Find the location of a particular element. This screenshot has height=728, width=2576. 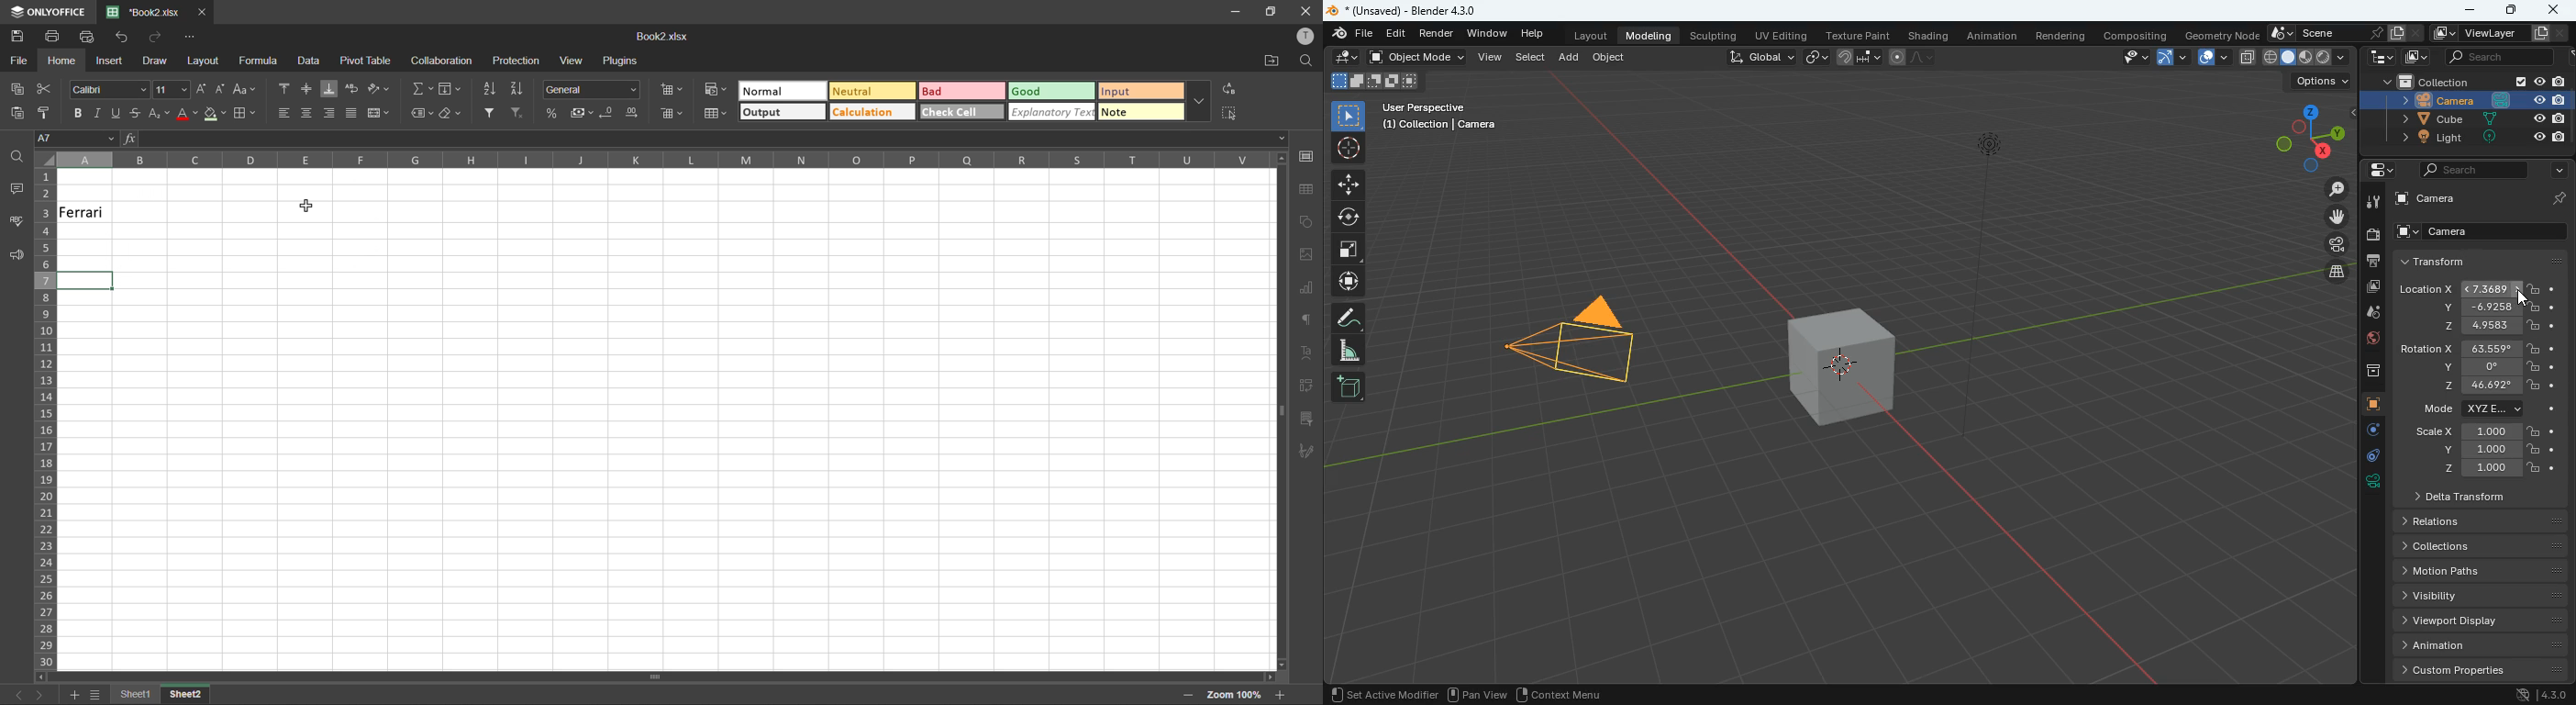

spellcheck is located at coordinates (17, 221).